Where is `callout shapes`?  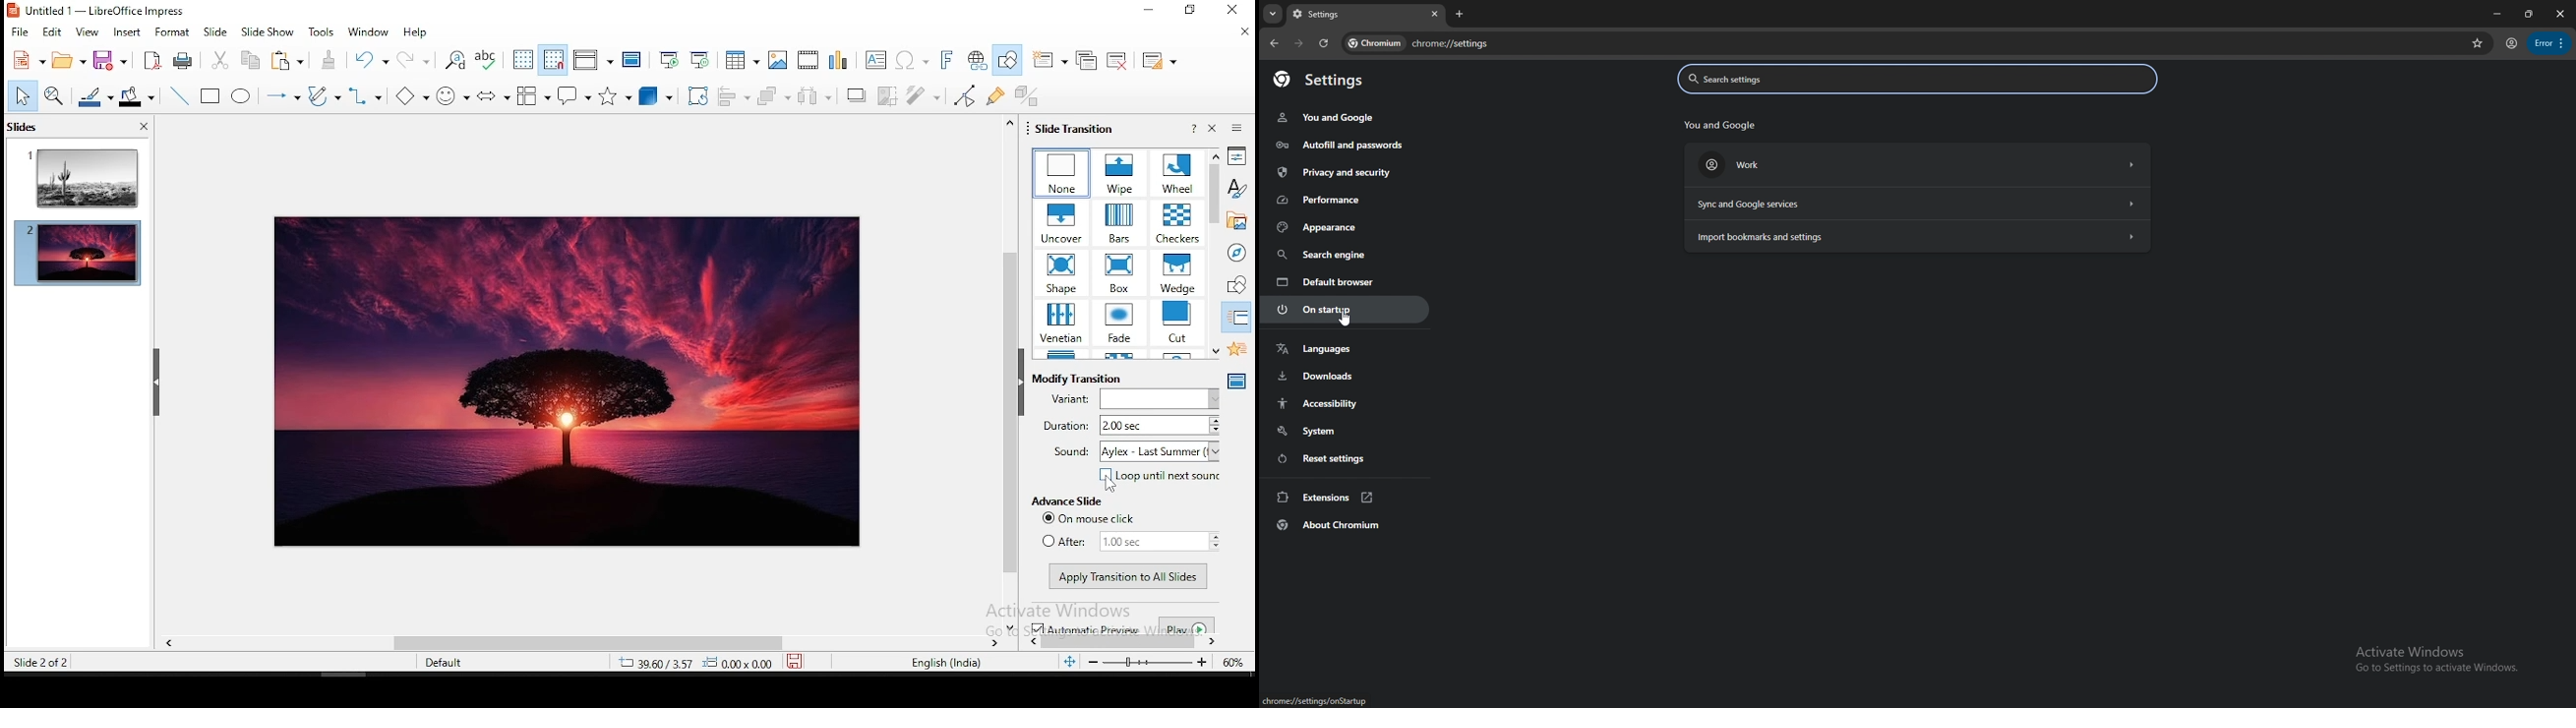 callout shapes is located at coordinates (573, 95).